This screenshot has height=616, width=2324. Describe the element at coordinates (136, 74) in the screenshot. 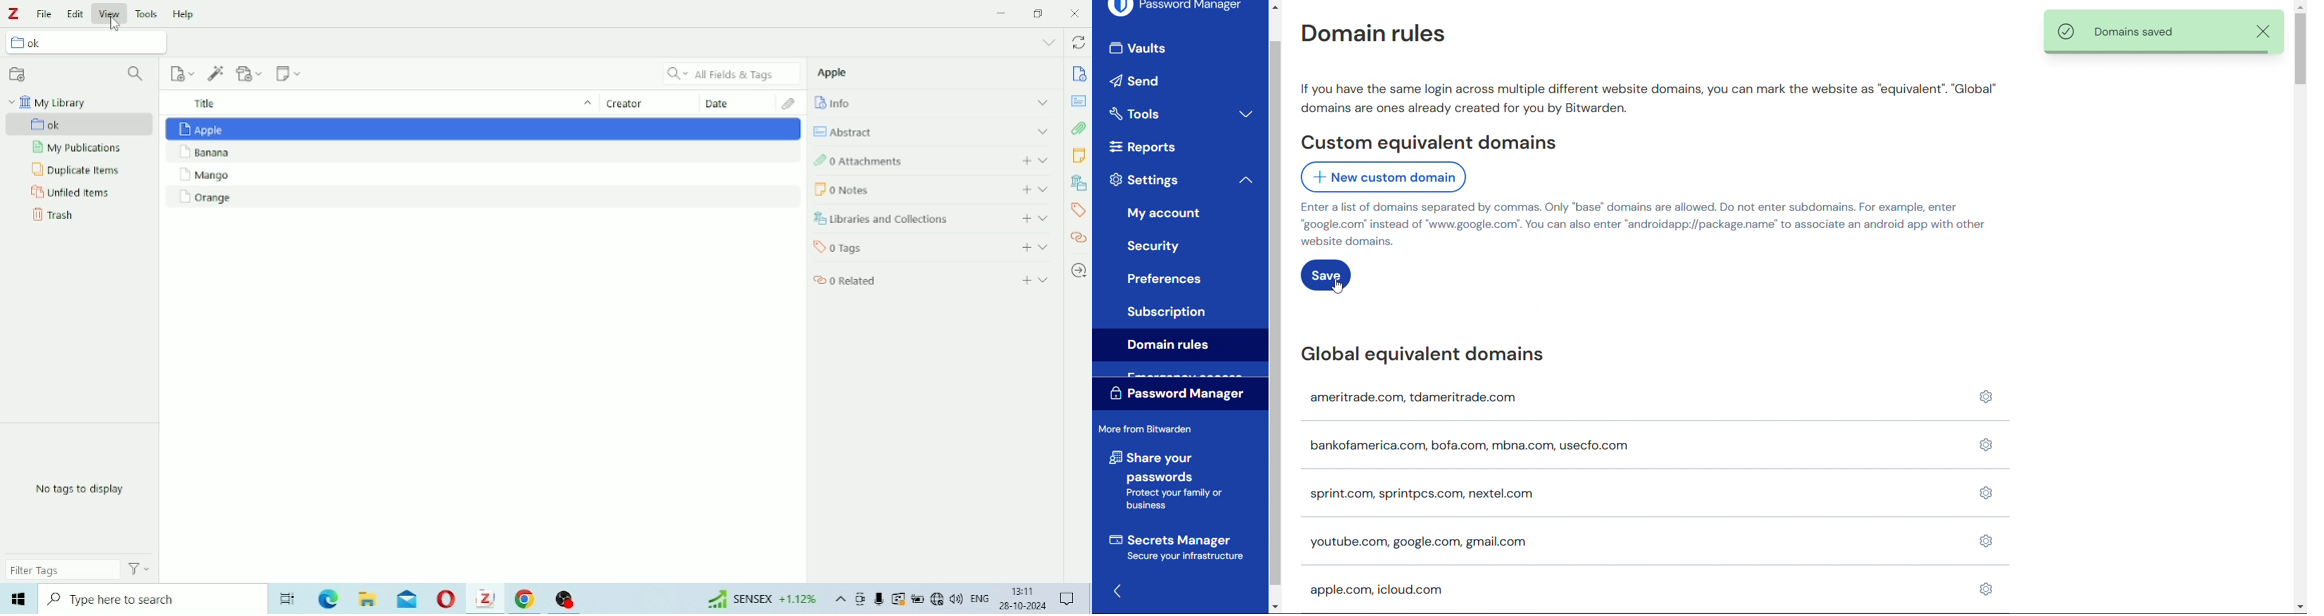

I see `Filter connections` at that location.